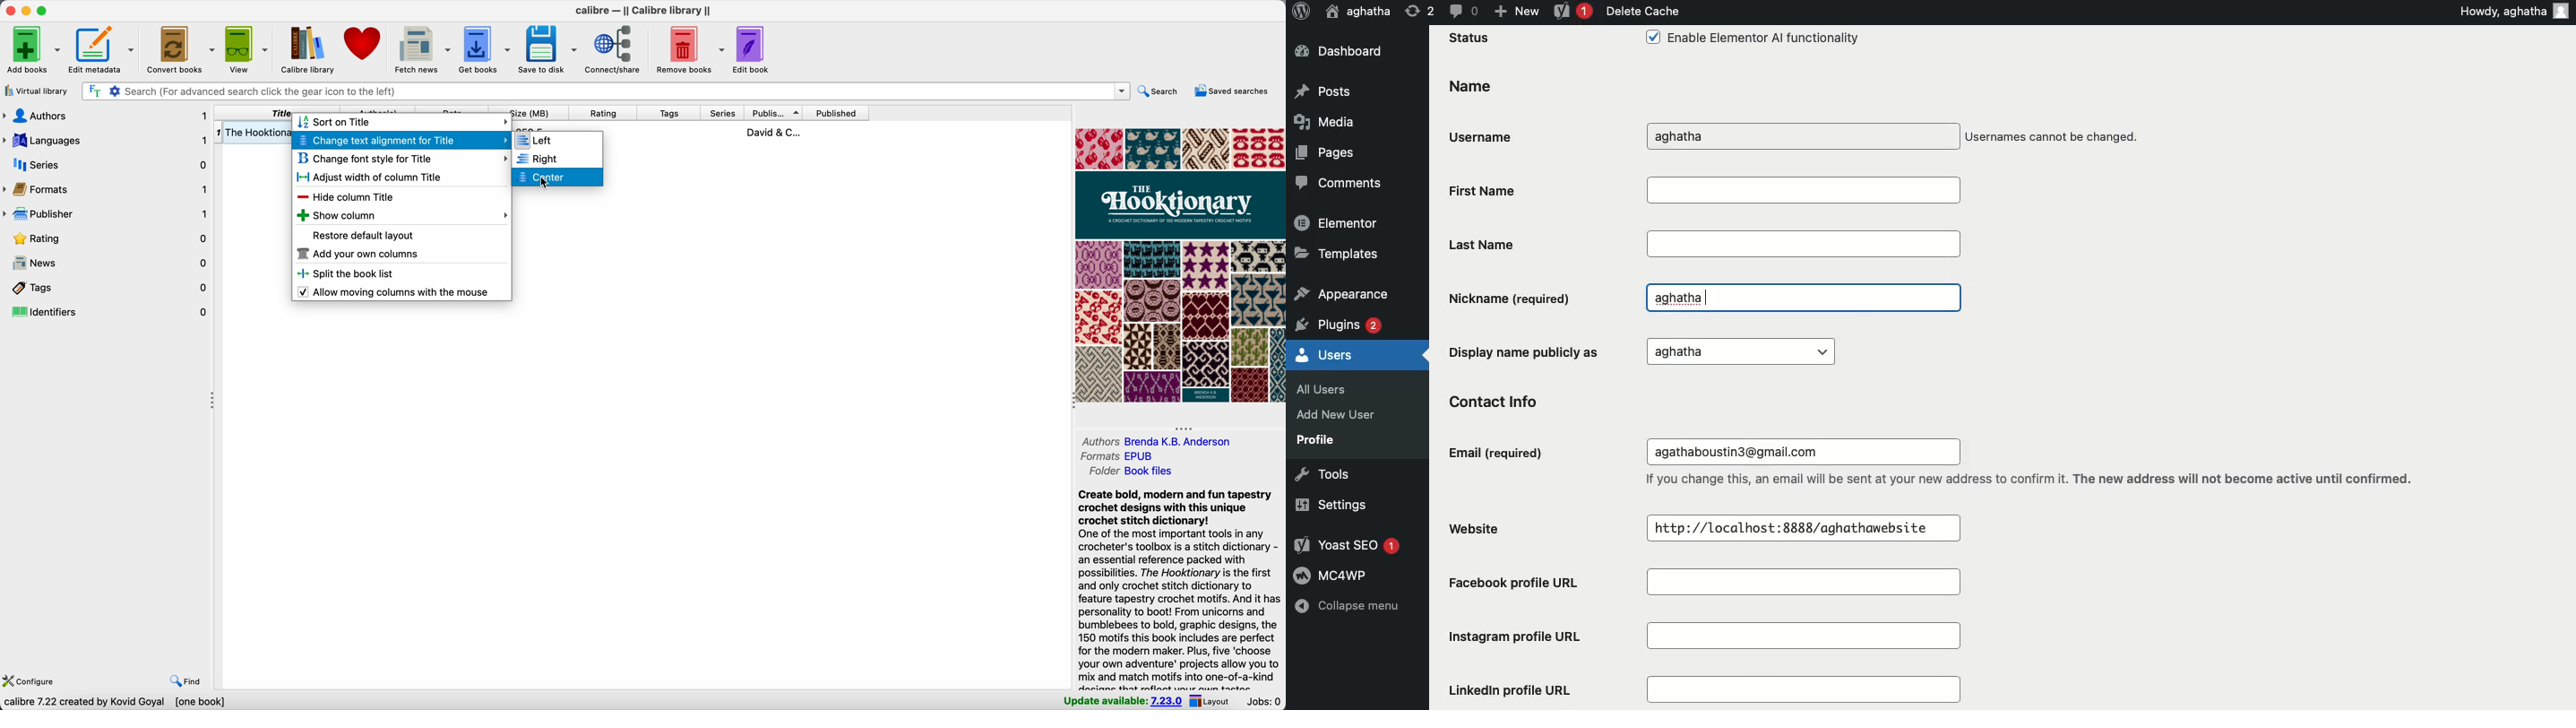 Image resolution: width=2576 pixels, height=728 pixels. I want to click on Linkedin profile URL, so click(1701, 690).